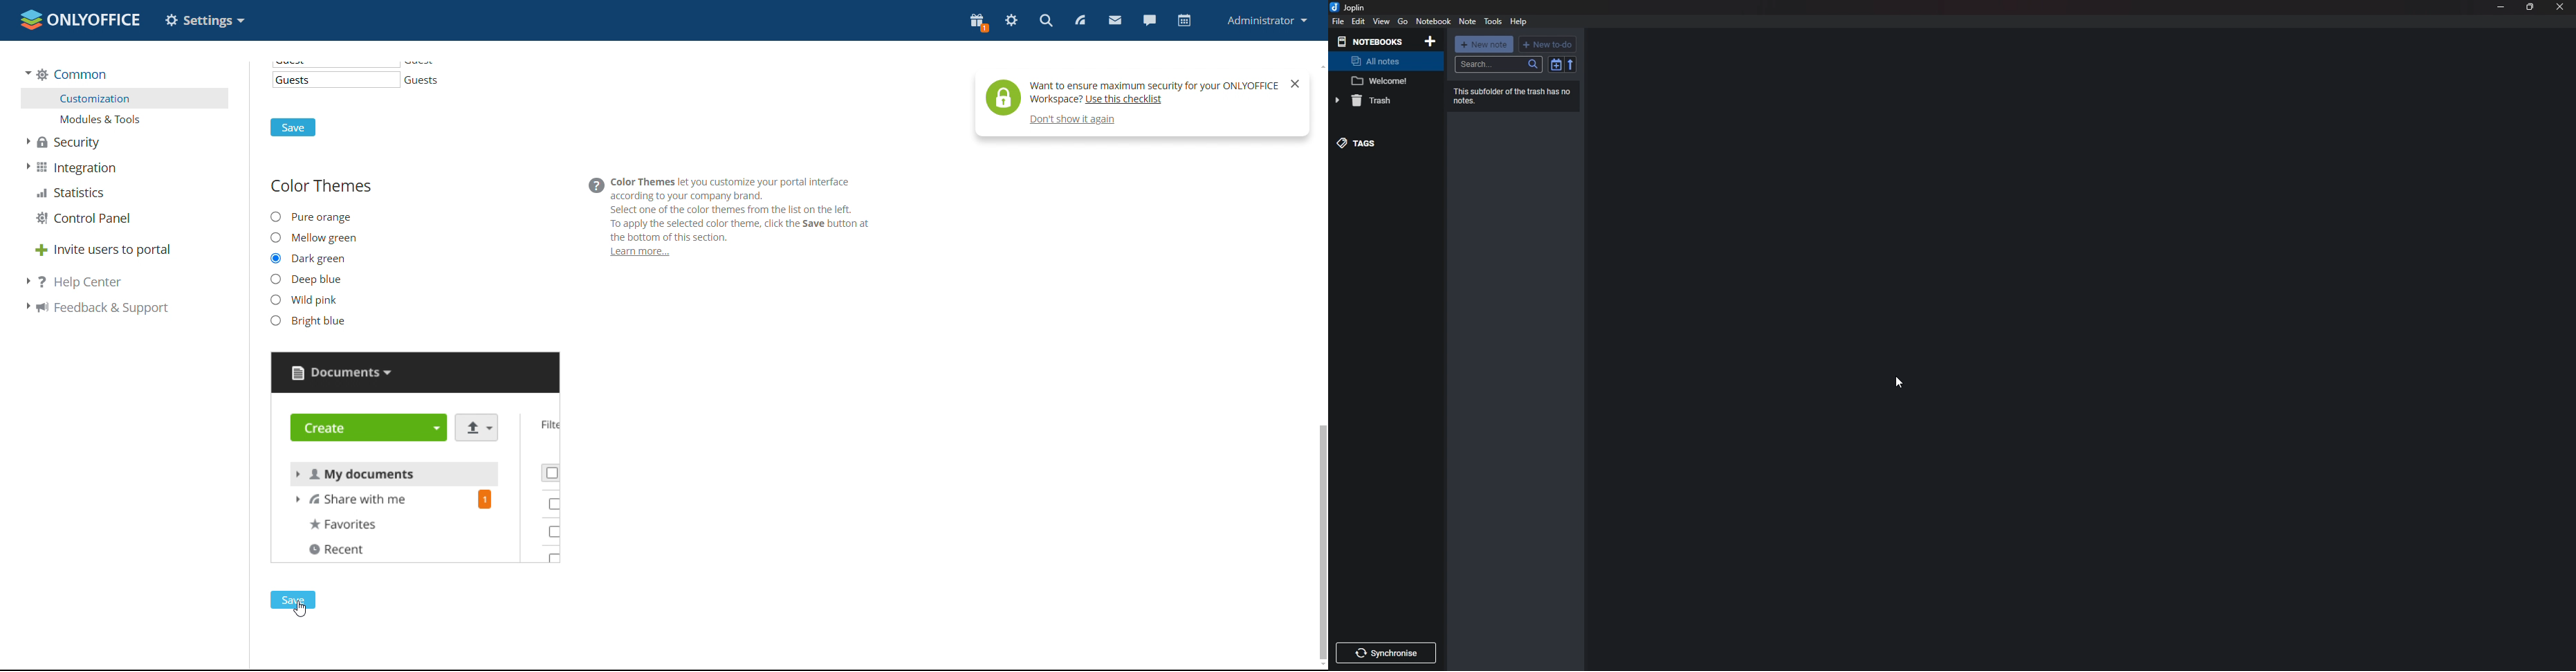 The width and height of the screenshot is (2576, 672). What do you see at coordinates (1570, 64) in the screenshot?
I see `Reverse sort order` at bounding box center [1570, 64].